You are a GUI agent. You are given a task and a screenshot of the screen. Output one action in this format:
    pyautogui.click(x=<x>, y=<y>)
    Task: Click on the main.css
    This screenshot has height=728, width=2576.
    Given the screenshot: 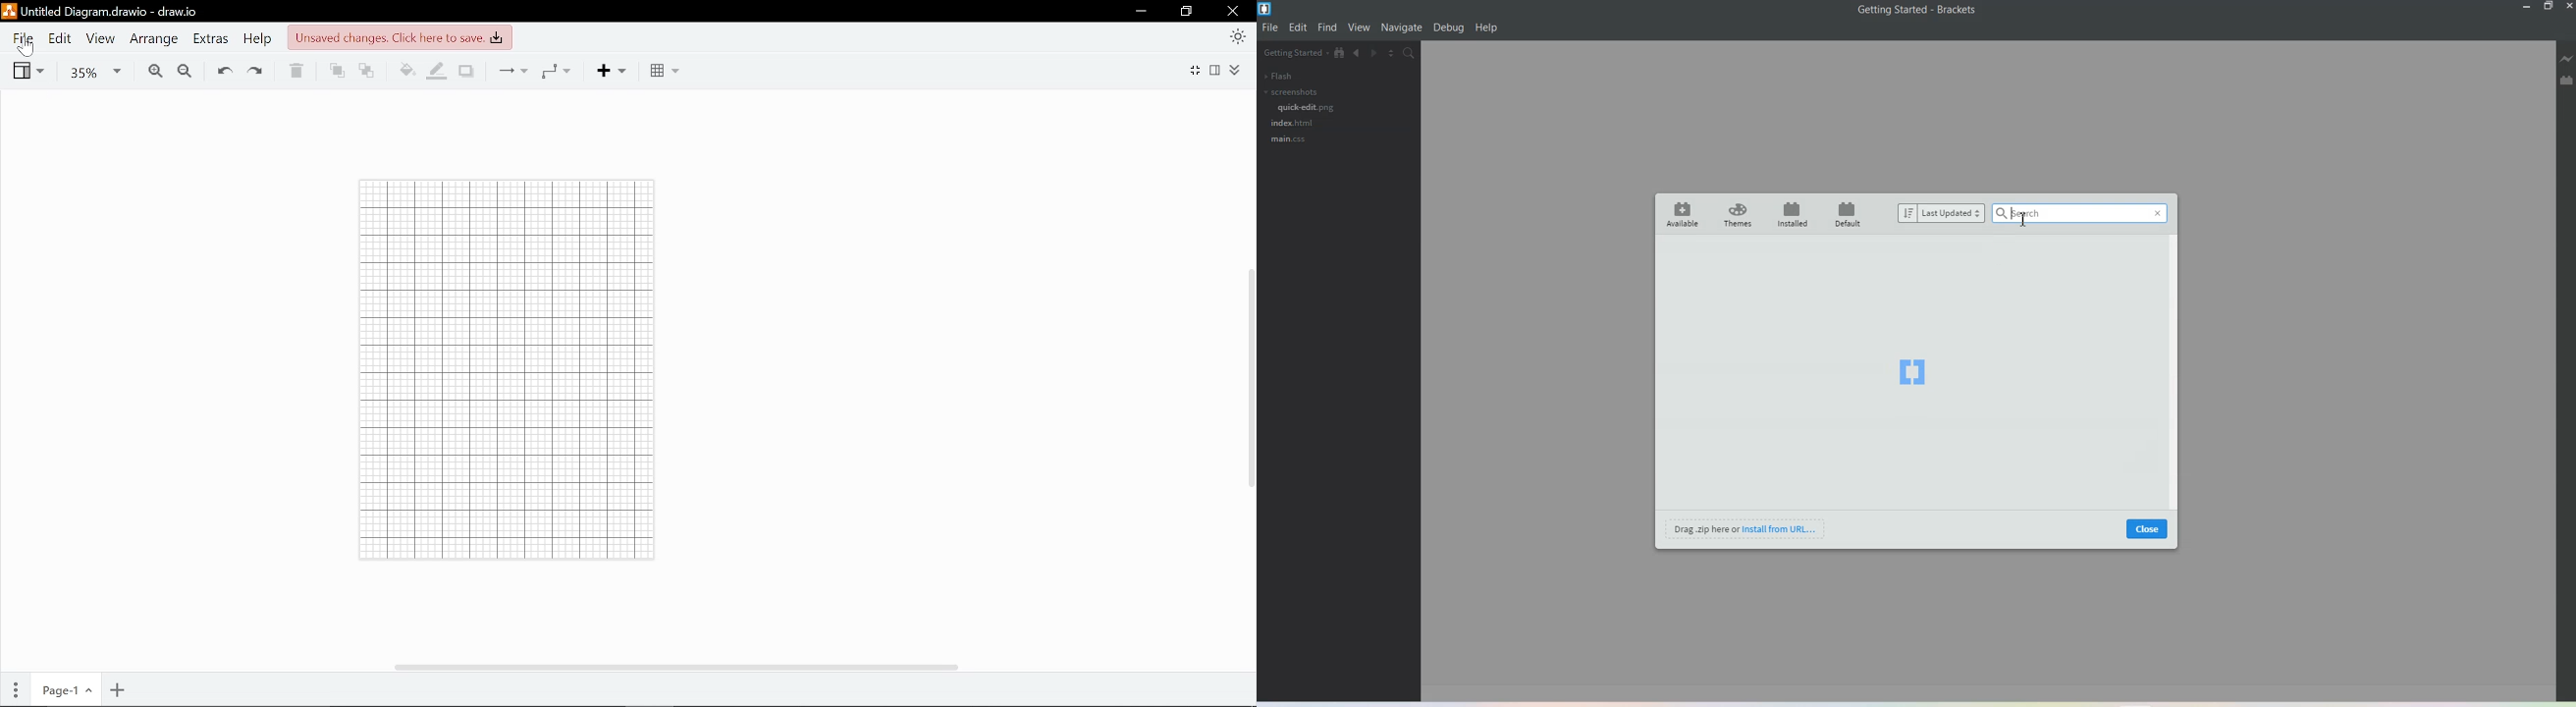 What is the action you would take?
    pyautogui.click(x=1288, y=140)
    